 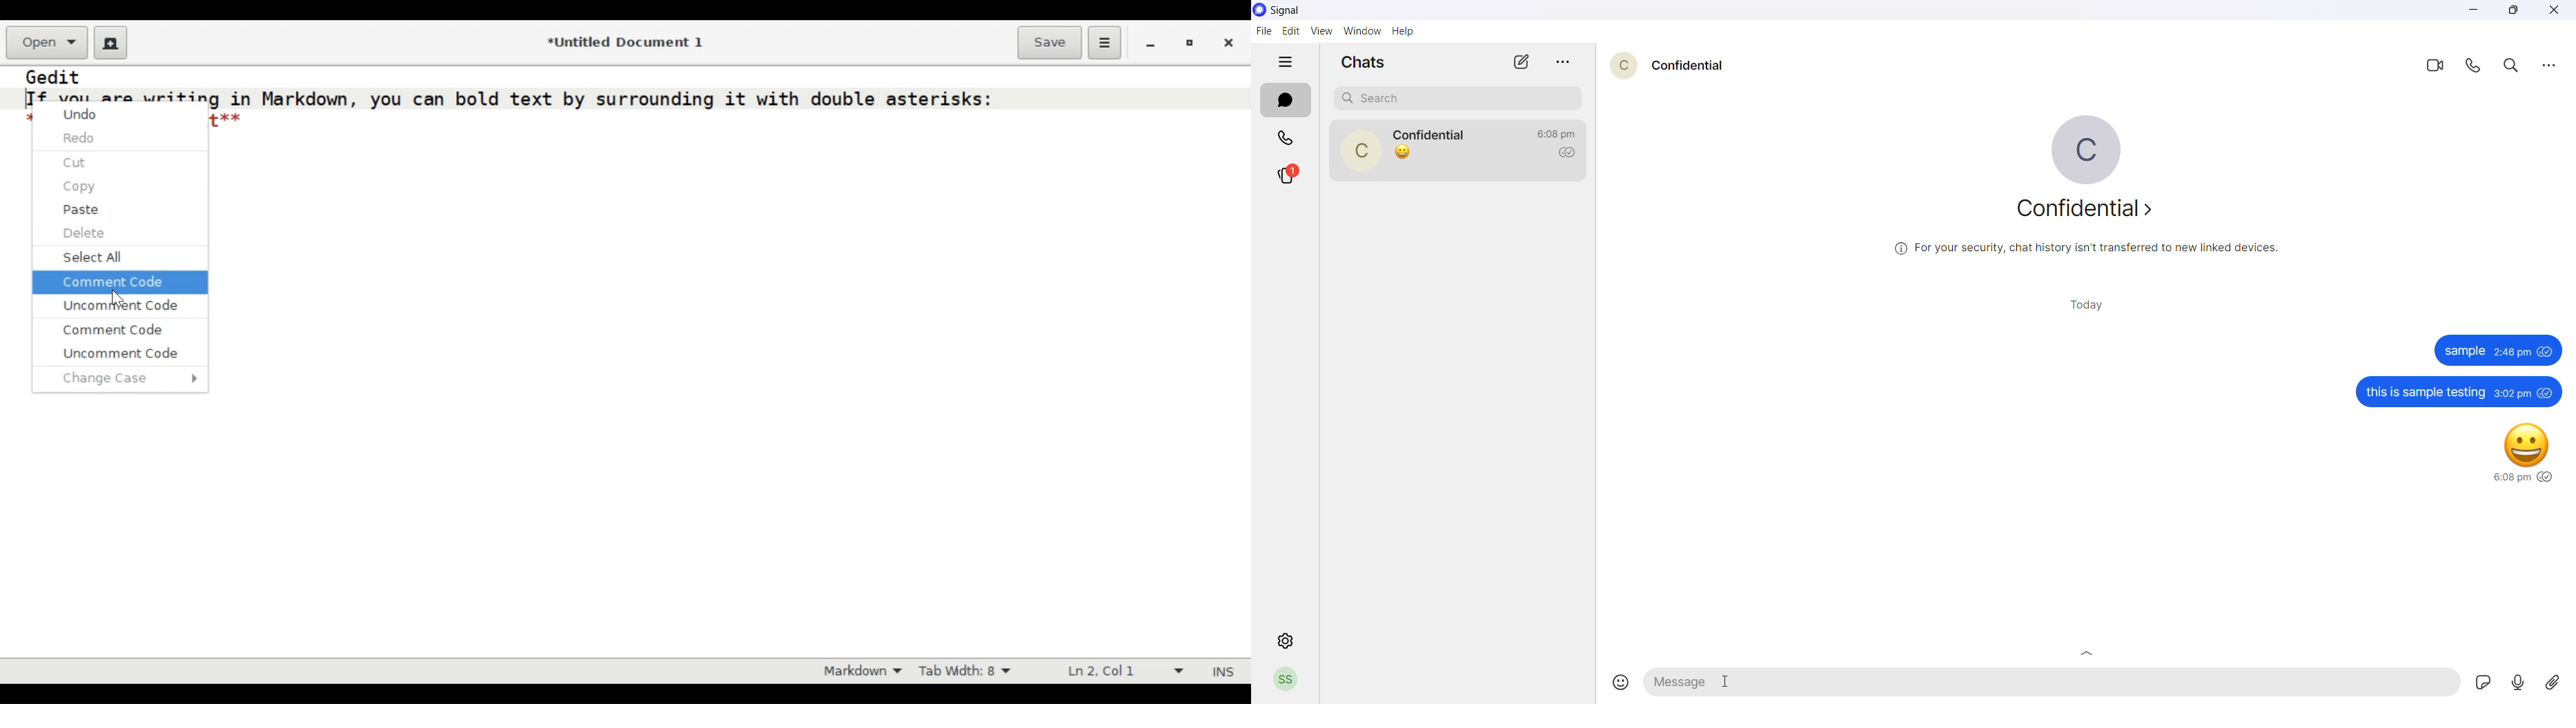 I want to click on this is sample testing, so click(x=2455, y=391).